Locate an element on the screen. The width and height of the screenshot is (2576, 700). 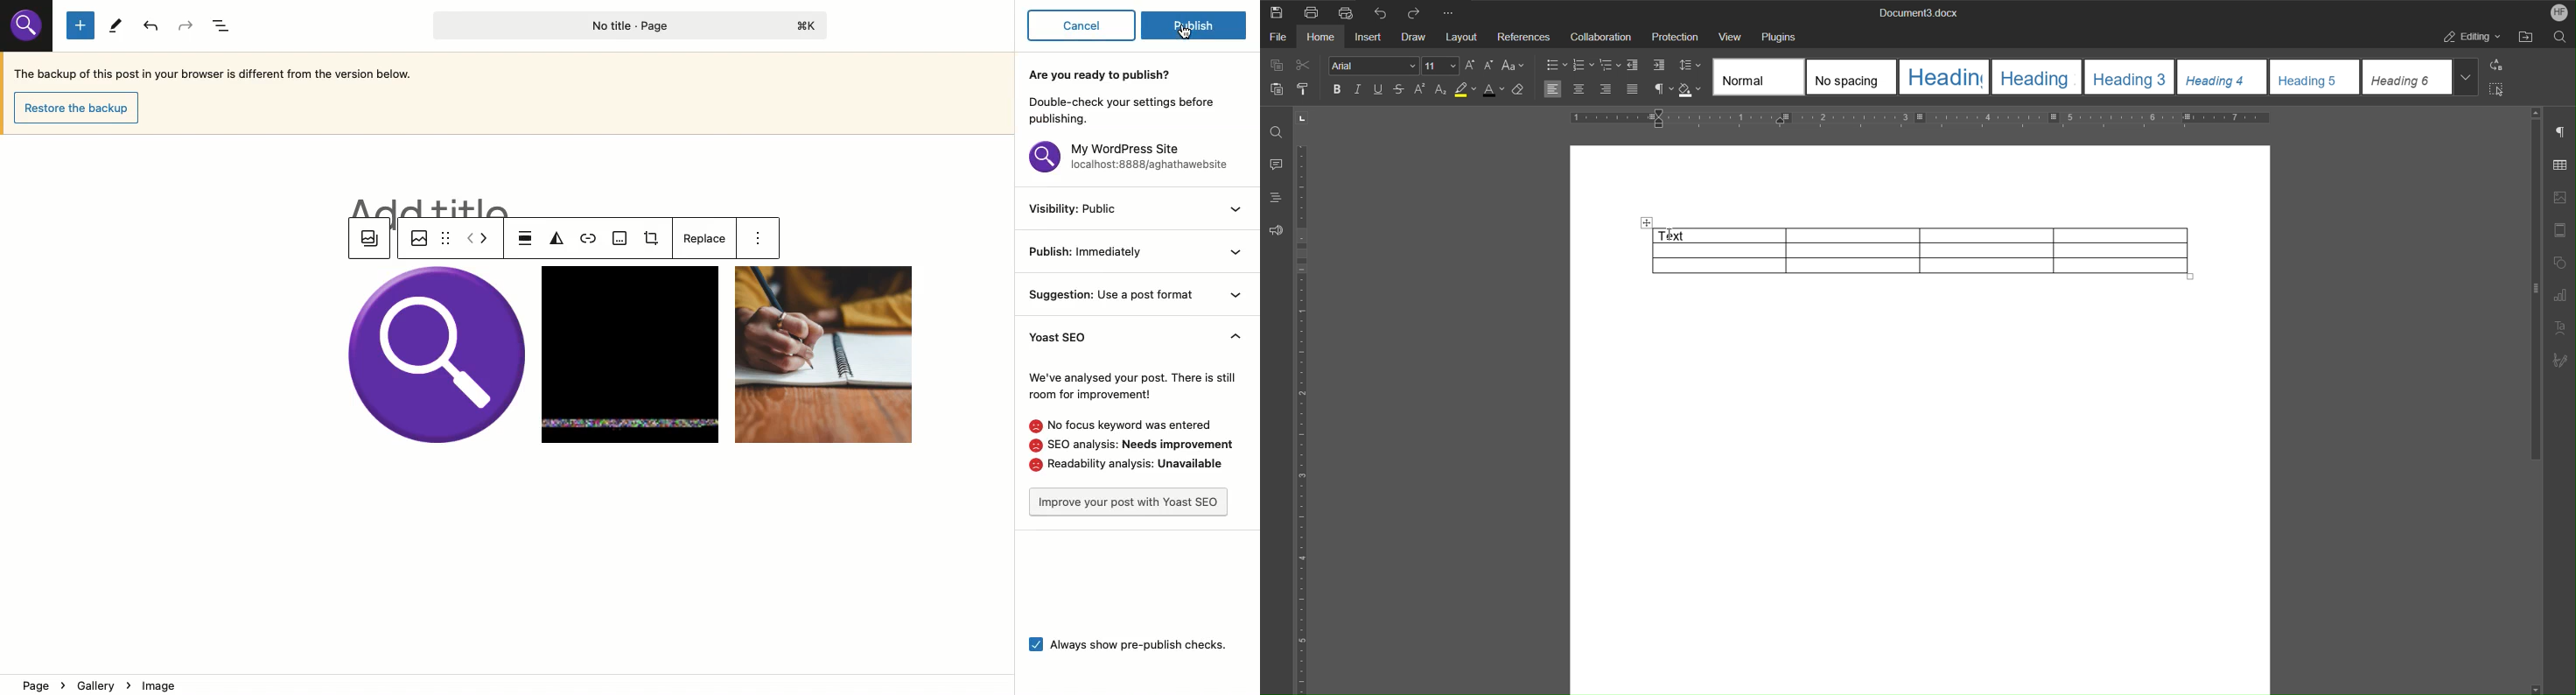
Underline is located at coordinates (1378, 89).